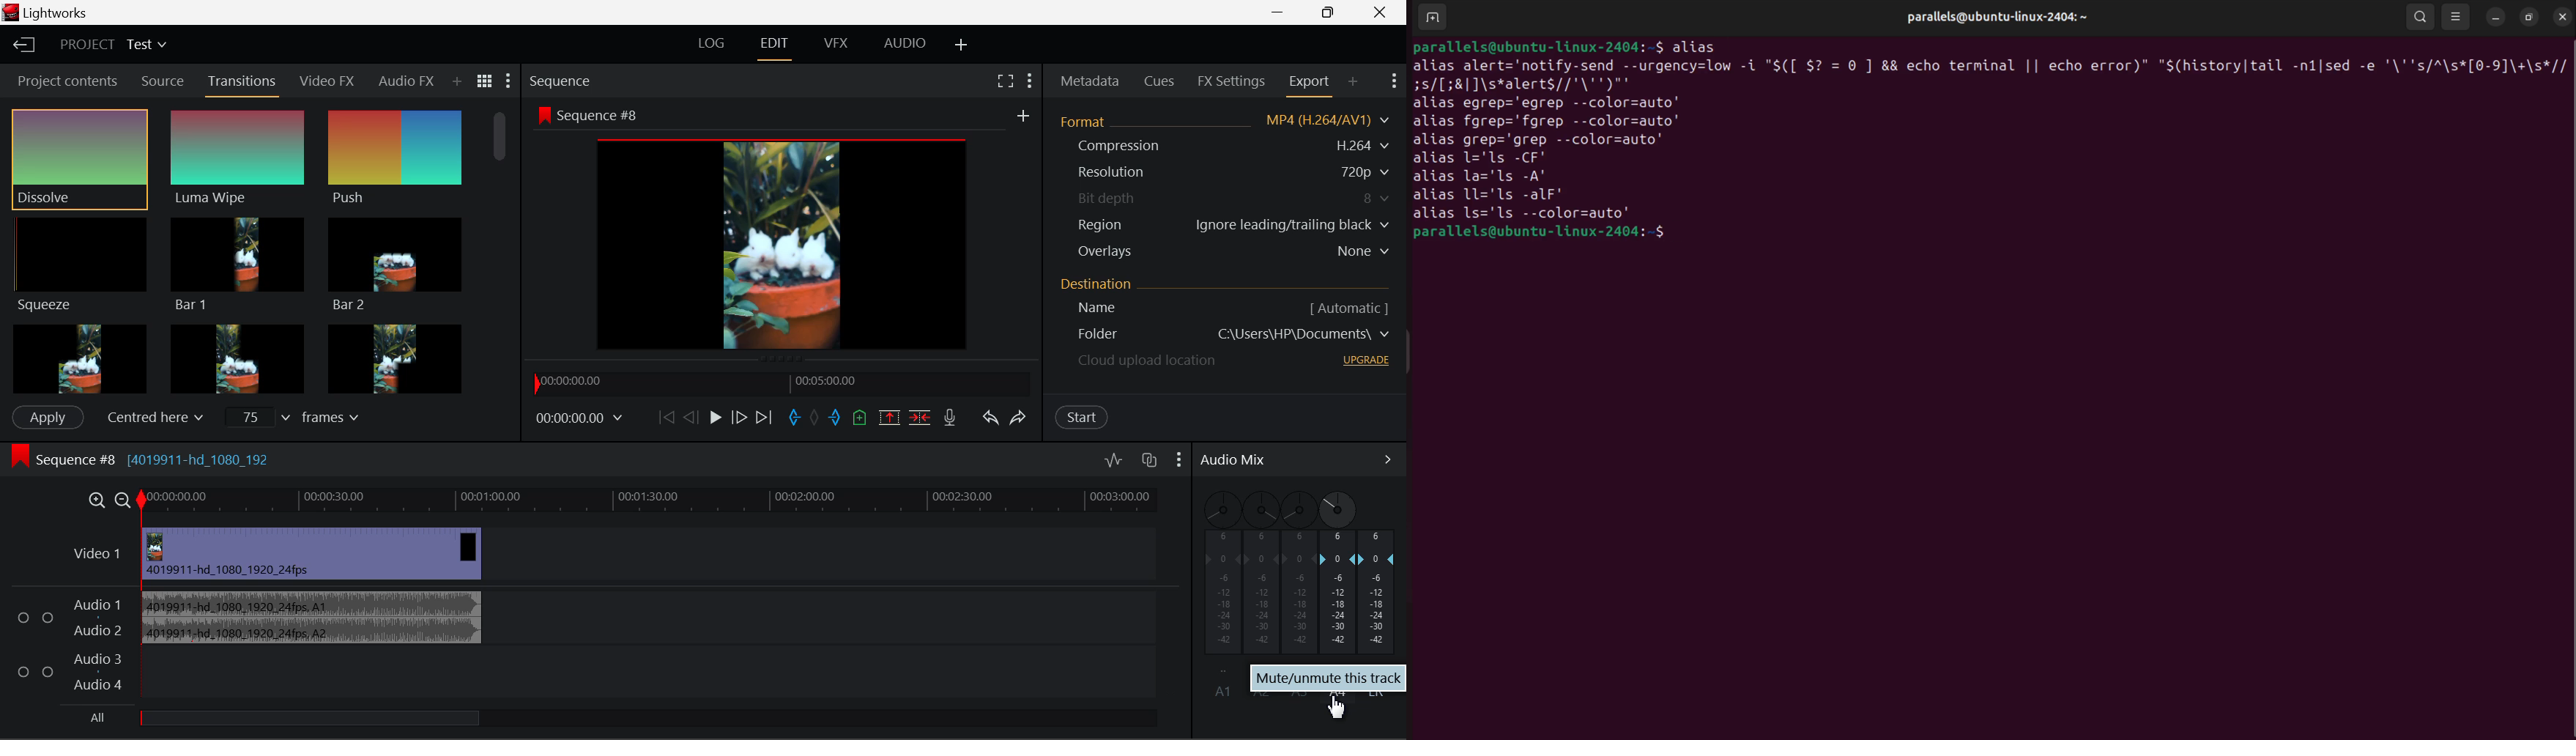  I want to click on Source, so click(163, 81).